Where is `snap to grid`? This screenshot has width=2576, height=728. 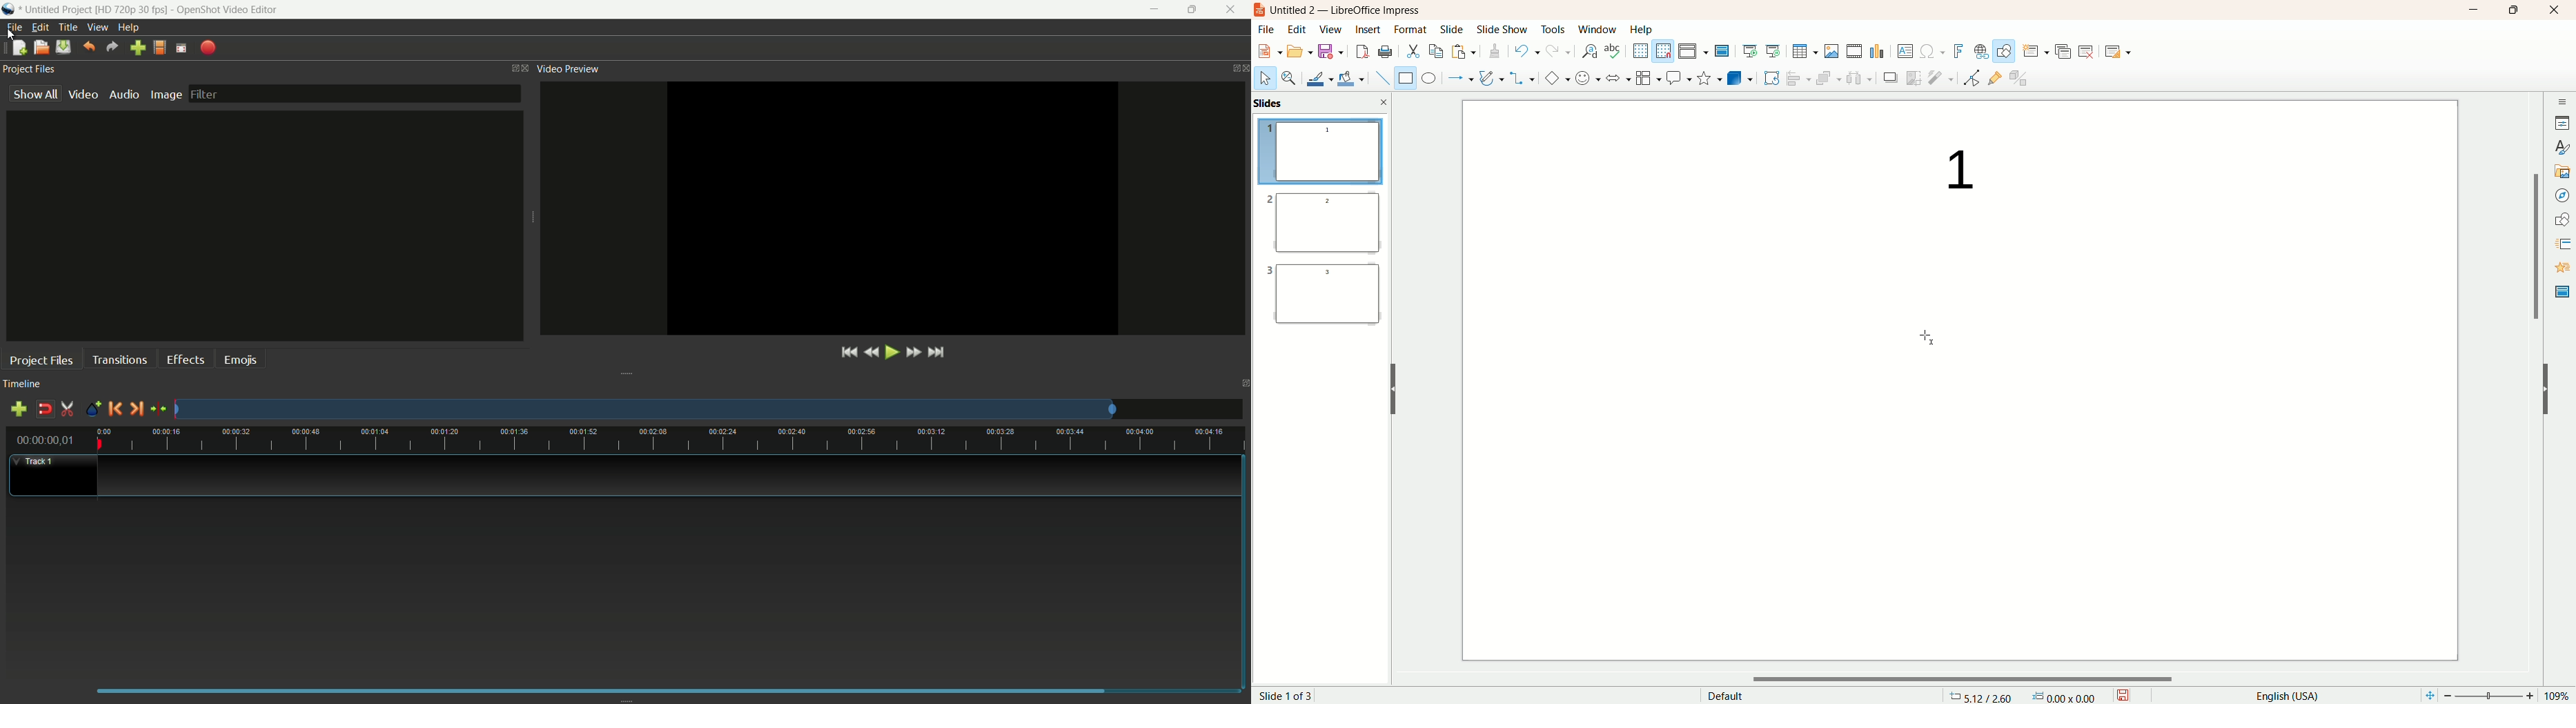
snap to grid is located at coordinates (1664, 51).